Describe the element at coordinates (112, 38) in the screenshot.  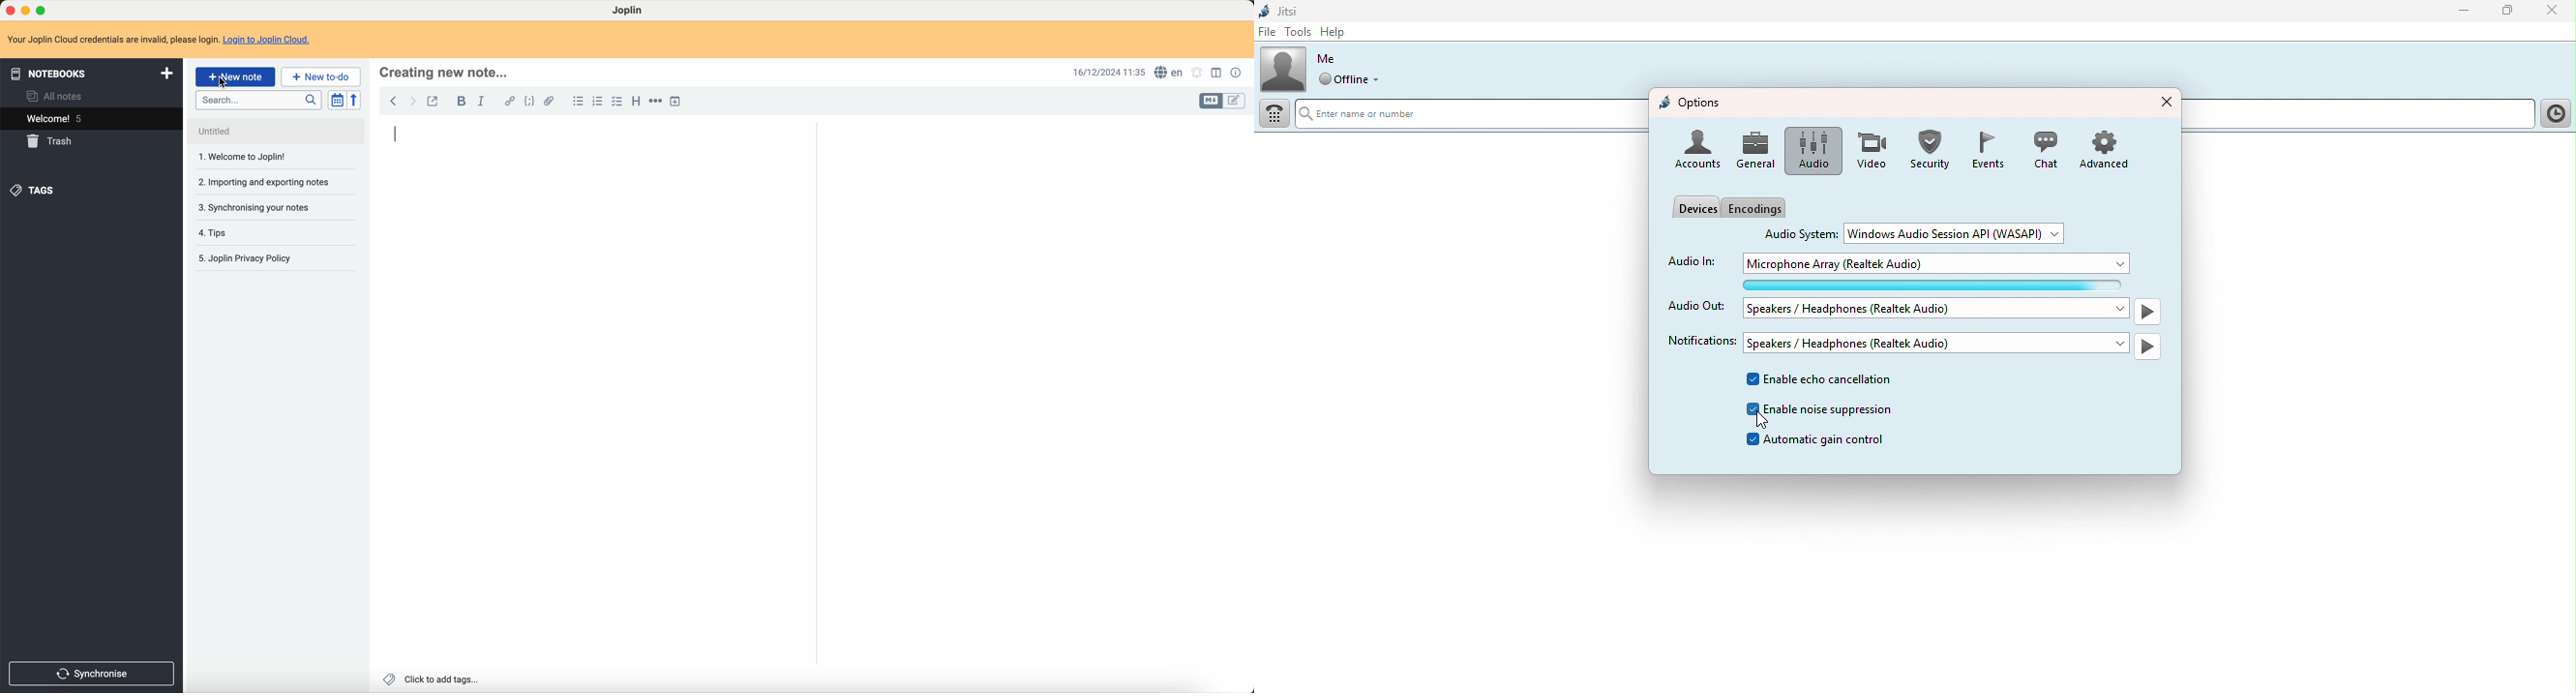
I see `Your Joplin Cloud credentials are invalid, please login.` at that location.